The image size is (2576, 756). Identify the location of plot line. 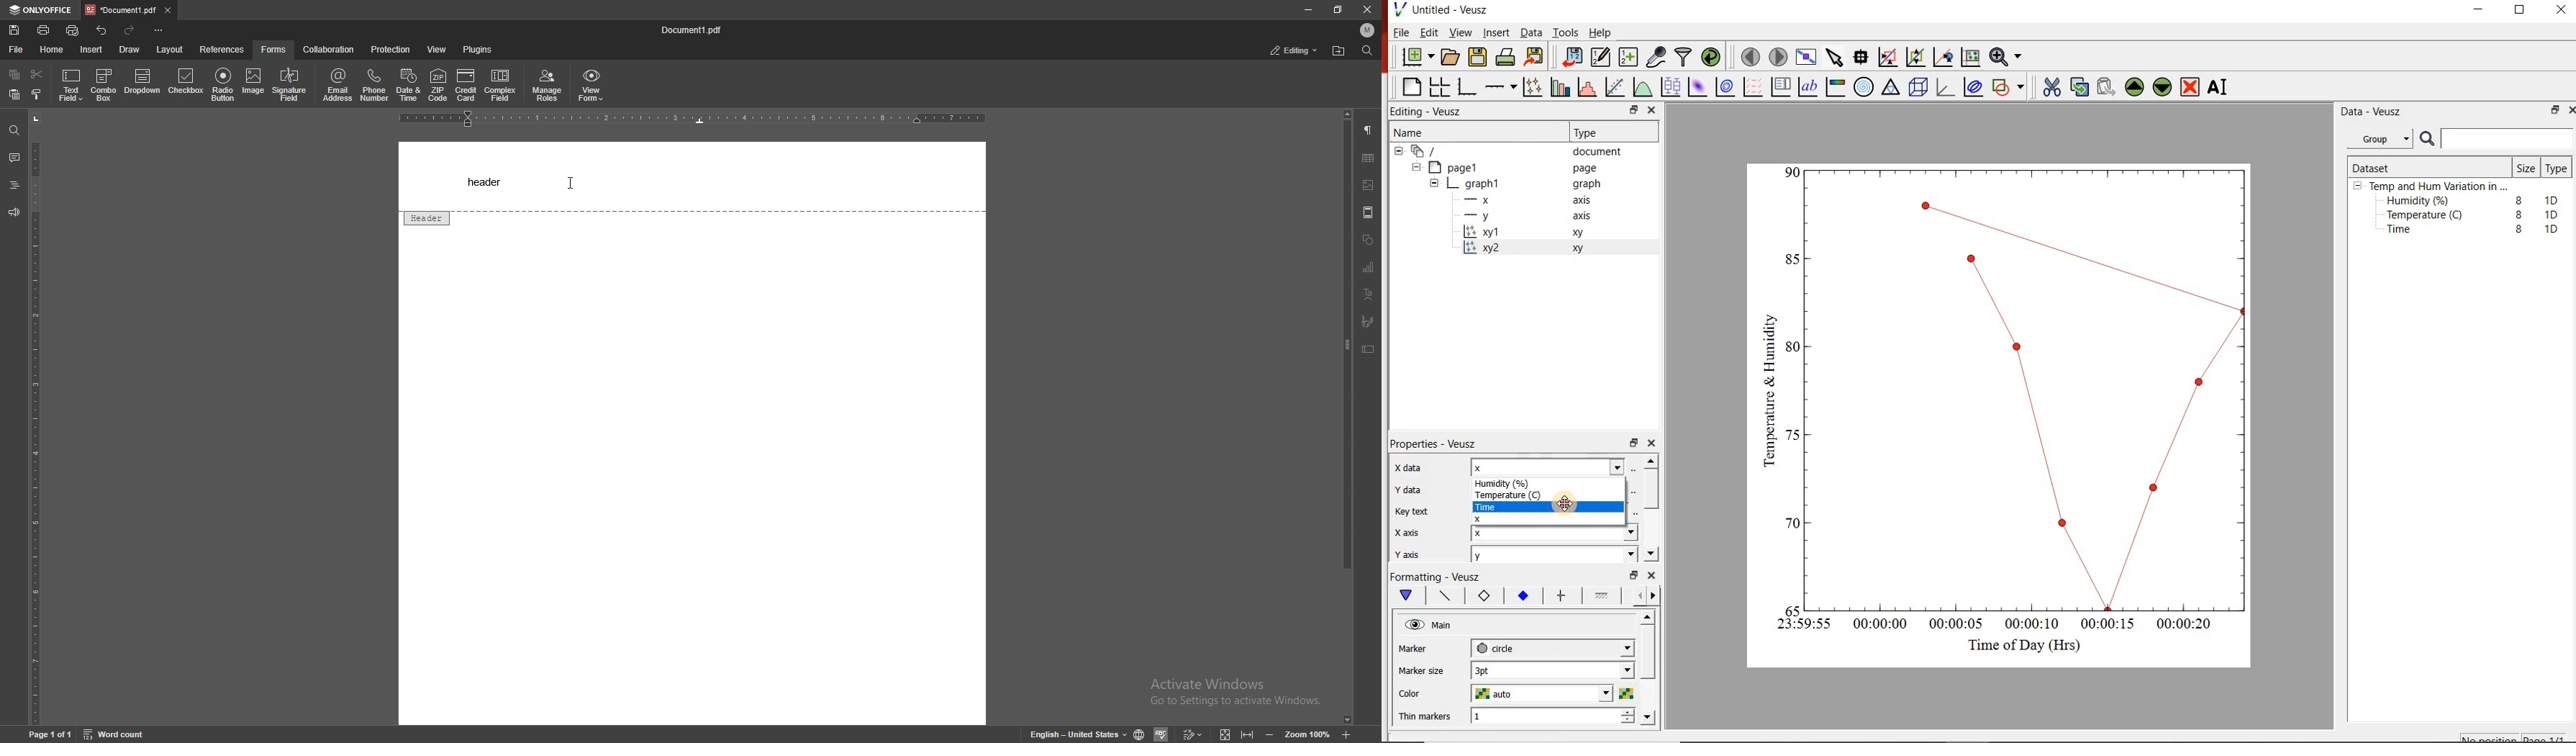
(1446, 596).